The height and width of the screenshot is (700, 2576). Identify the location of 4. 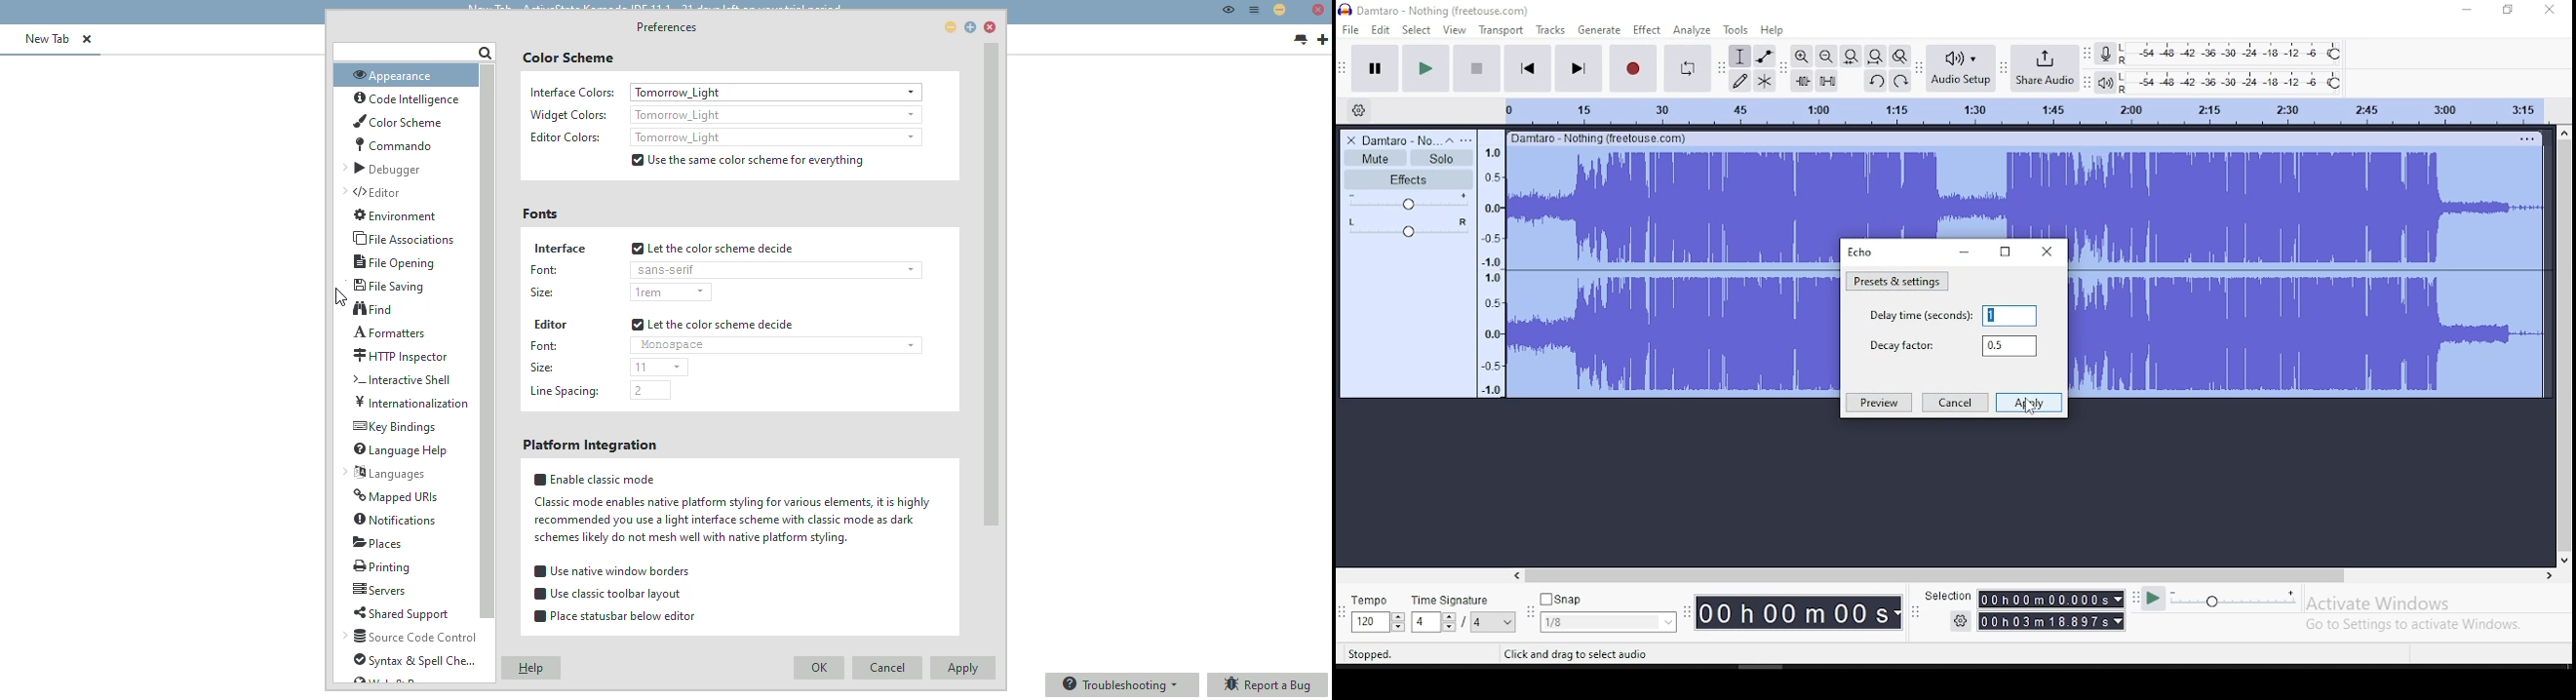
(1424, 622).